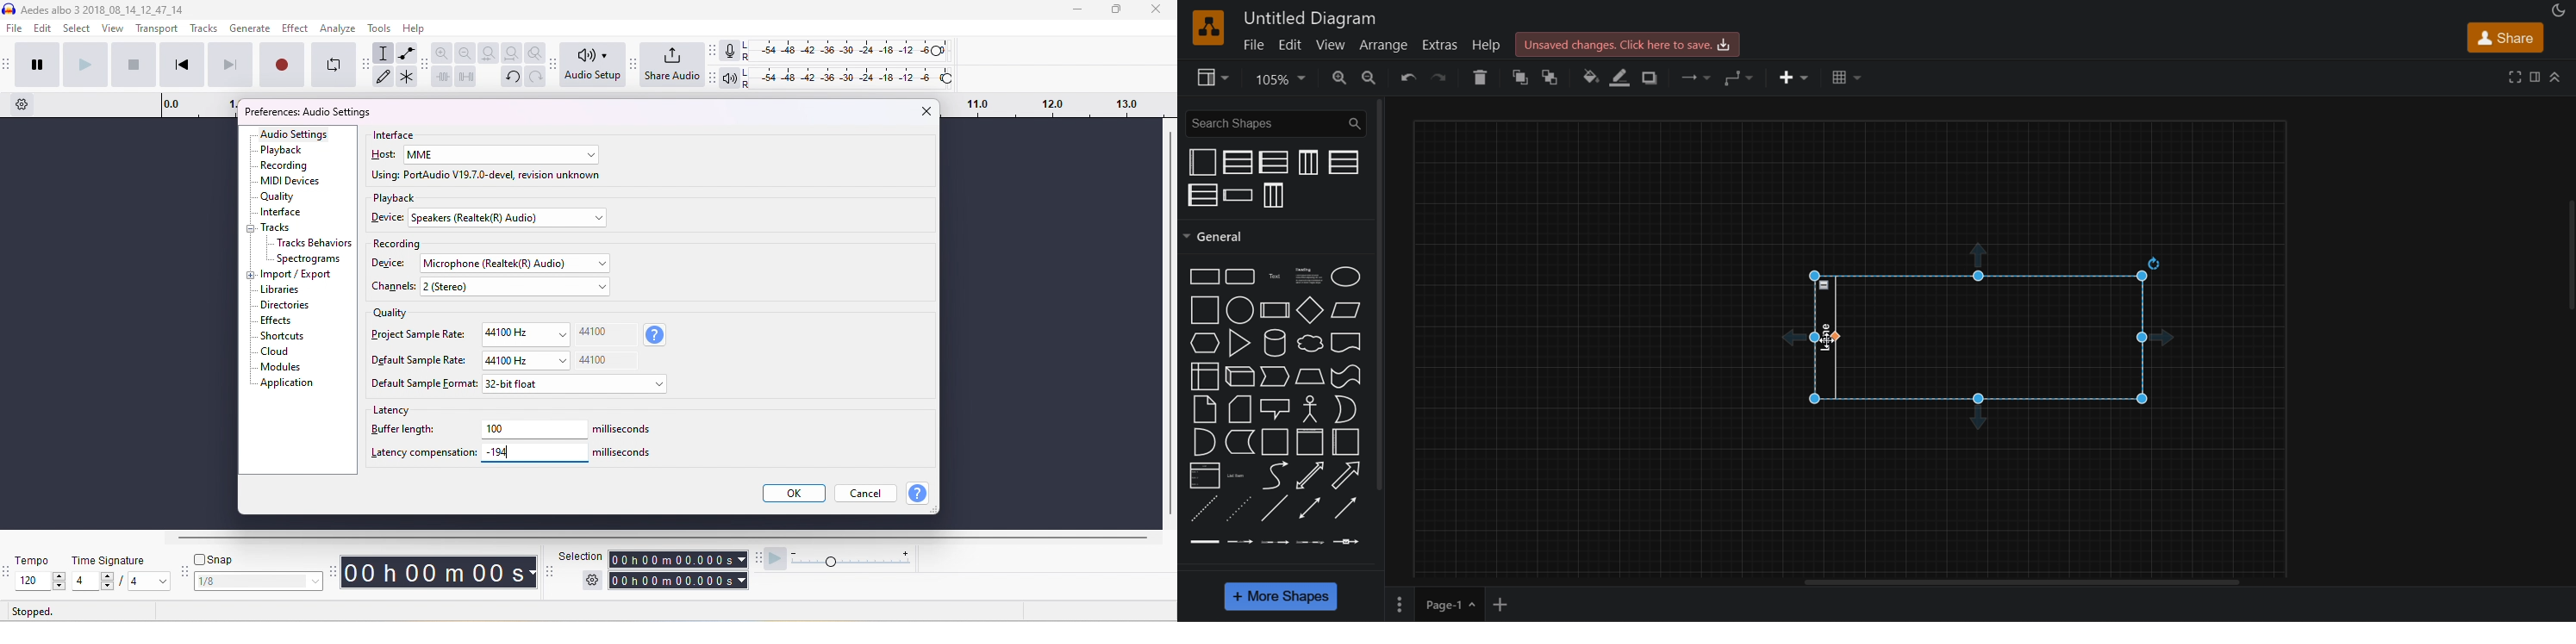 The height and width of the screenshot is (644, 2576). What do you see at coordinates (420, 333) in the screenshot?
I see `project sample rate` at bounding box center [420, 333].